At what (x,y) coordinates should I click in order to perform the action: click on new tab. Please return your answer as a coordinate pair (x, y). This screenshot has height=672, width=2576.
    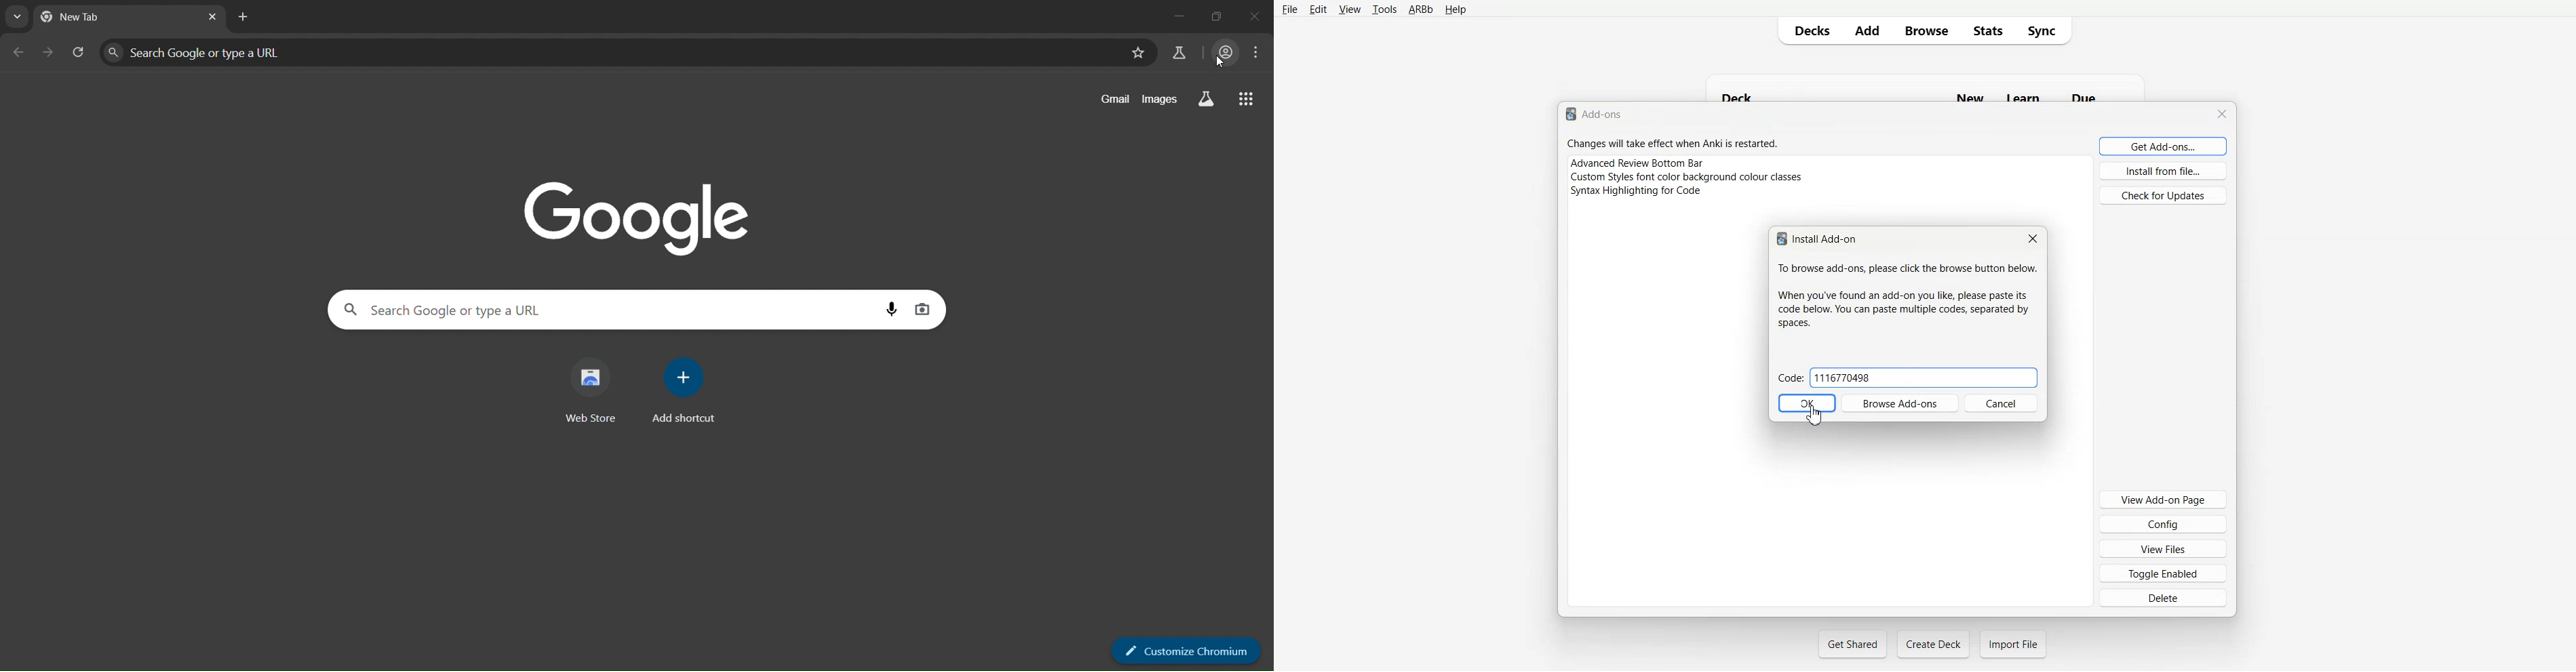
    Looking at the image, I should click on (242, 15).